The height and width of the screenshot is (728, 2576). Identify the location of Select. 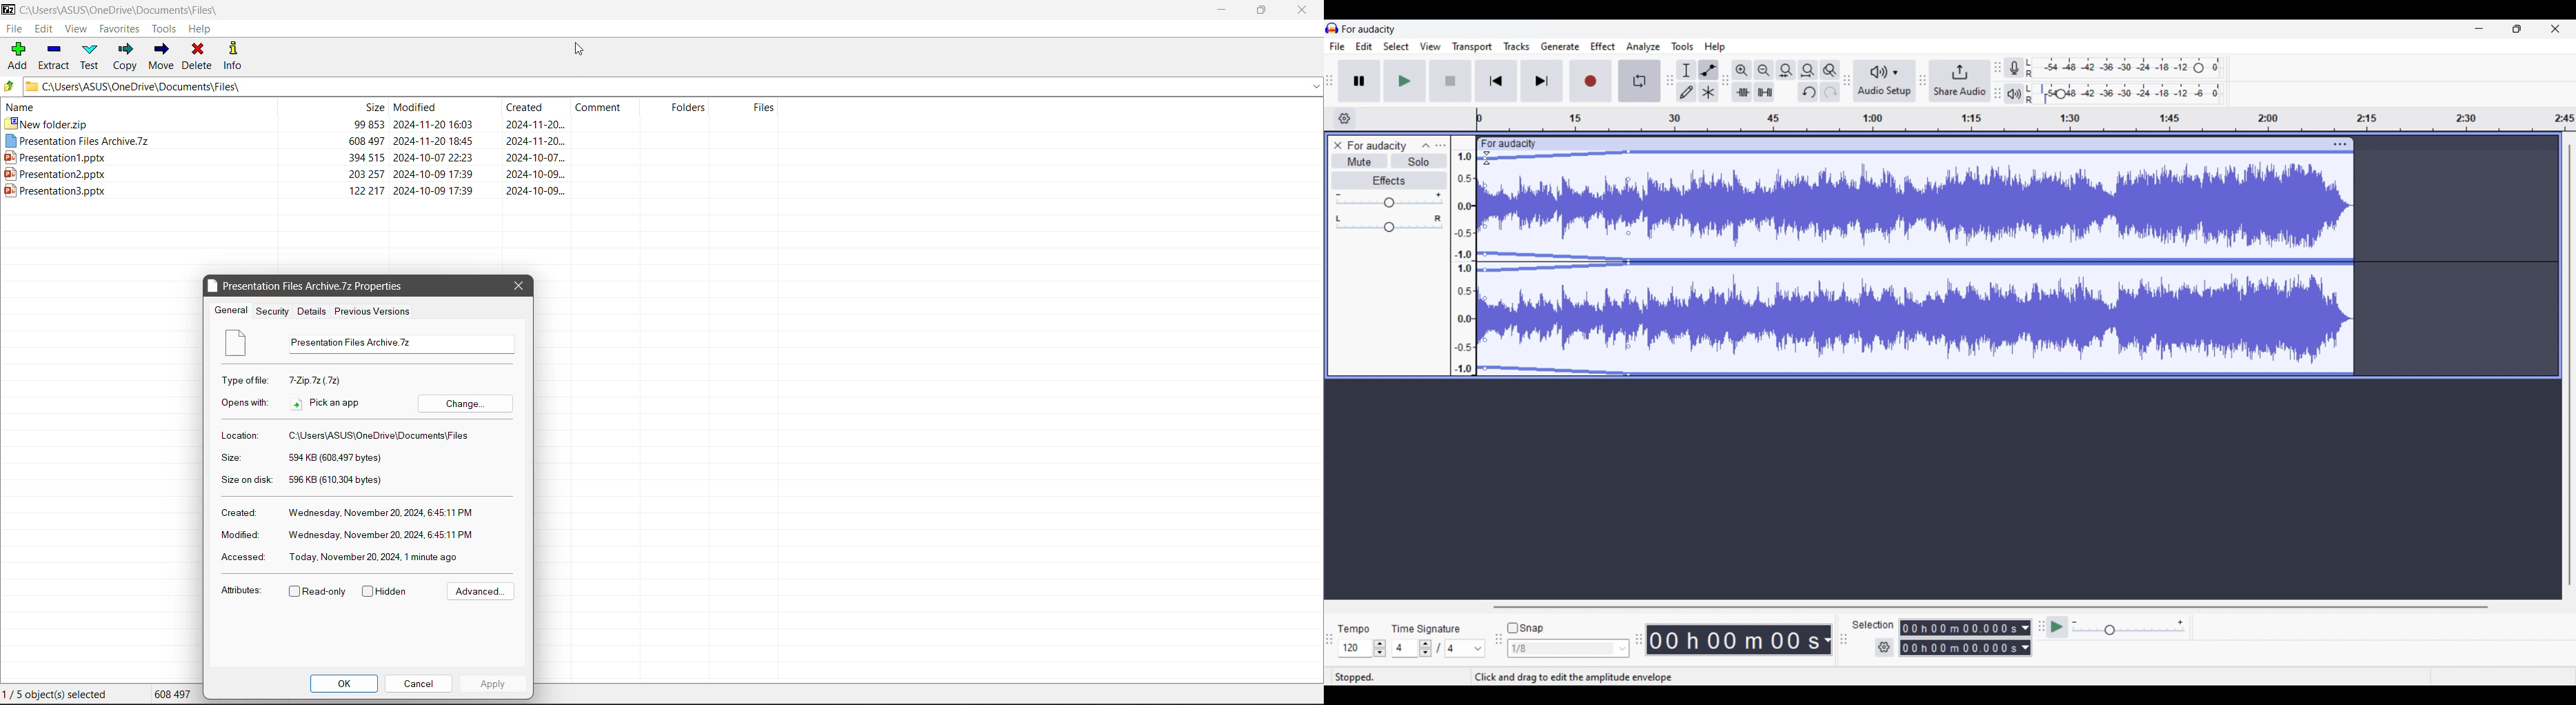
(1396, 46).